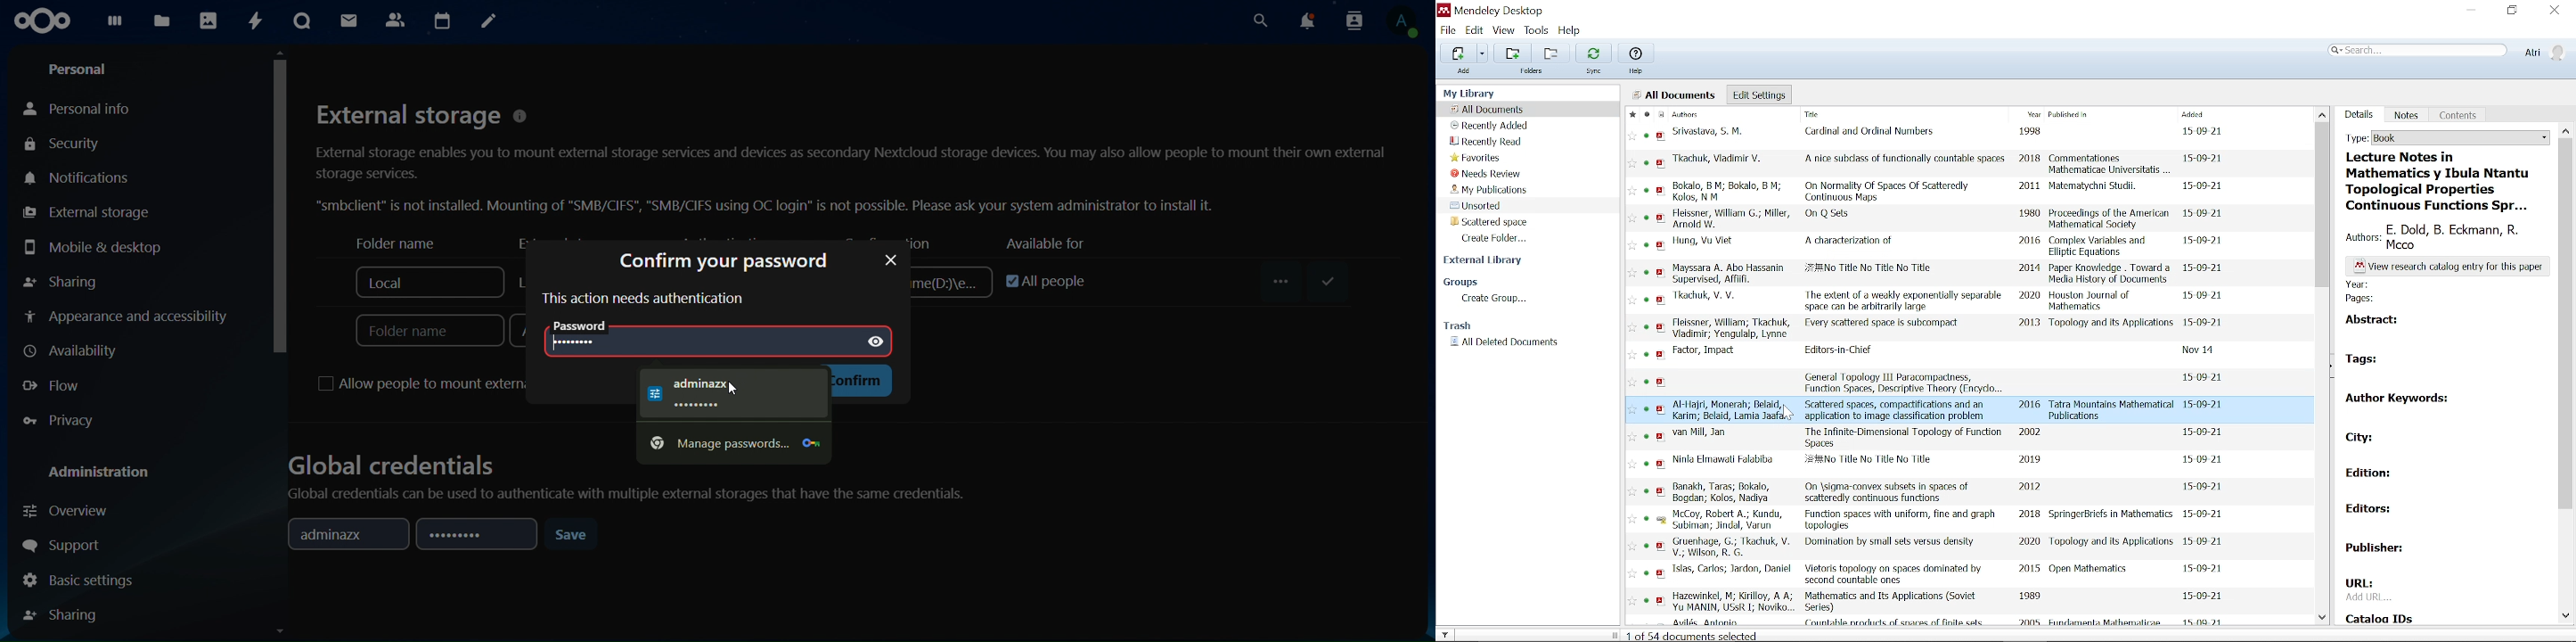  I want to click on authors, so click(1732, 569).